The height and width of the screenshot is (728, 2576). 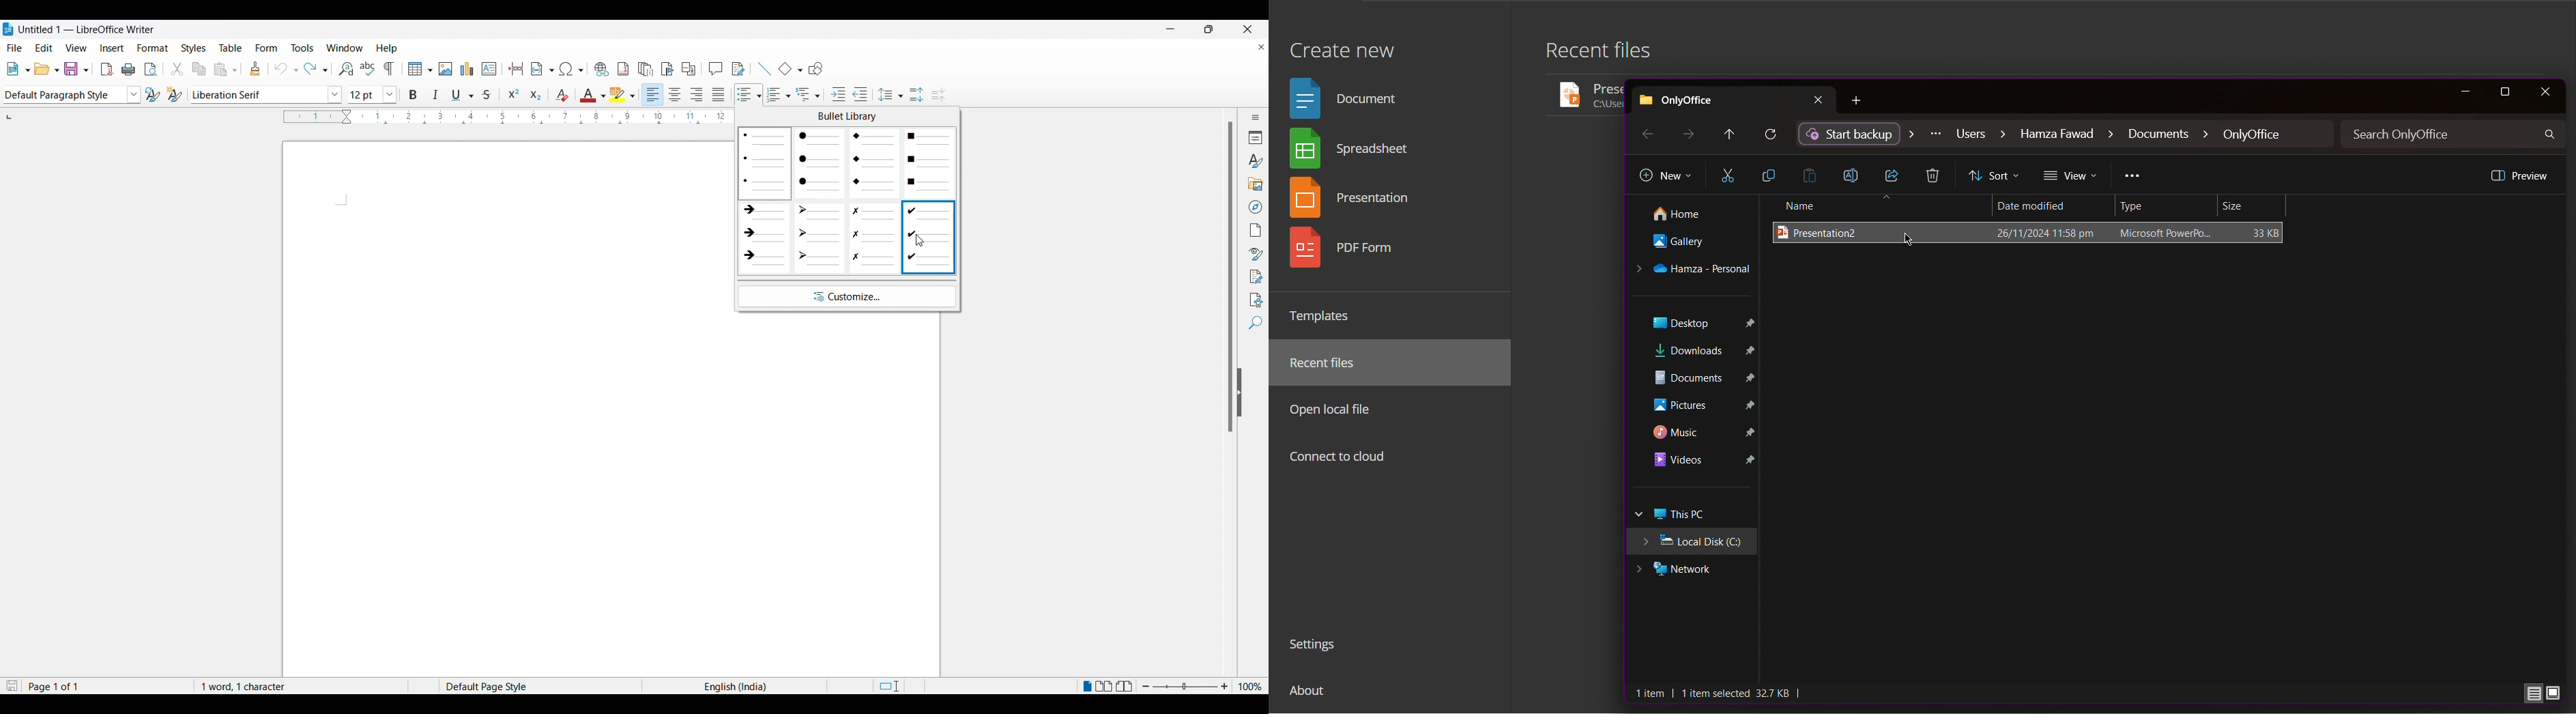 I want to click on add line, so click(x=763, y=67).